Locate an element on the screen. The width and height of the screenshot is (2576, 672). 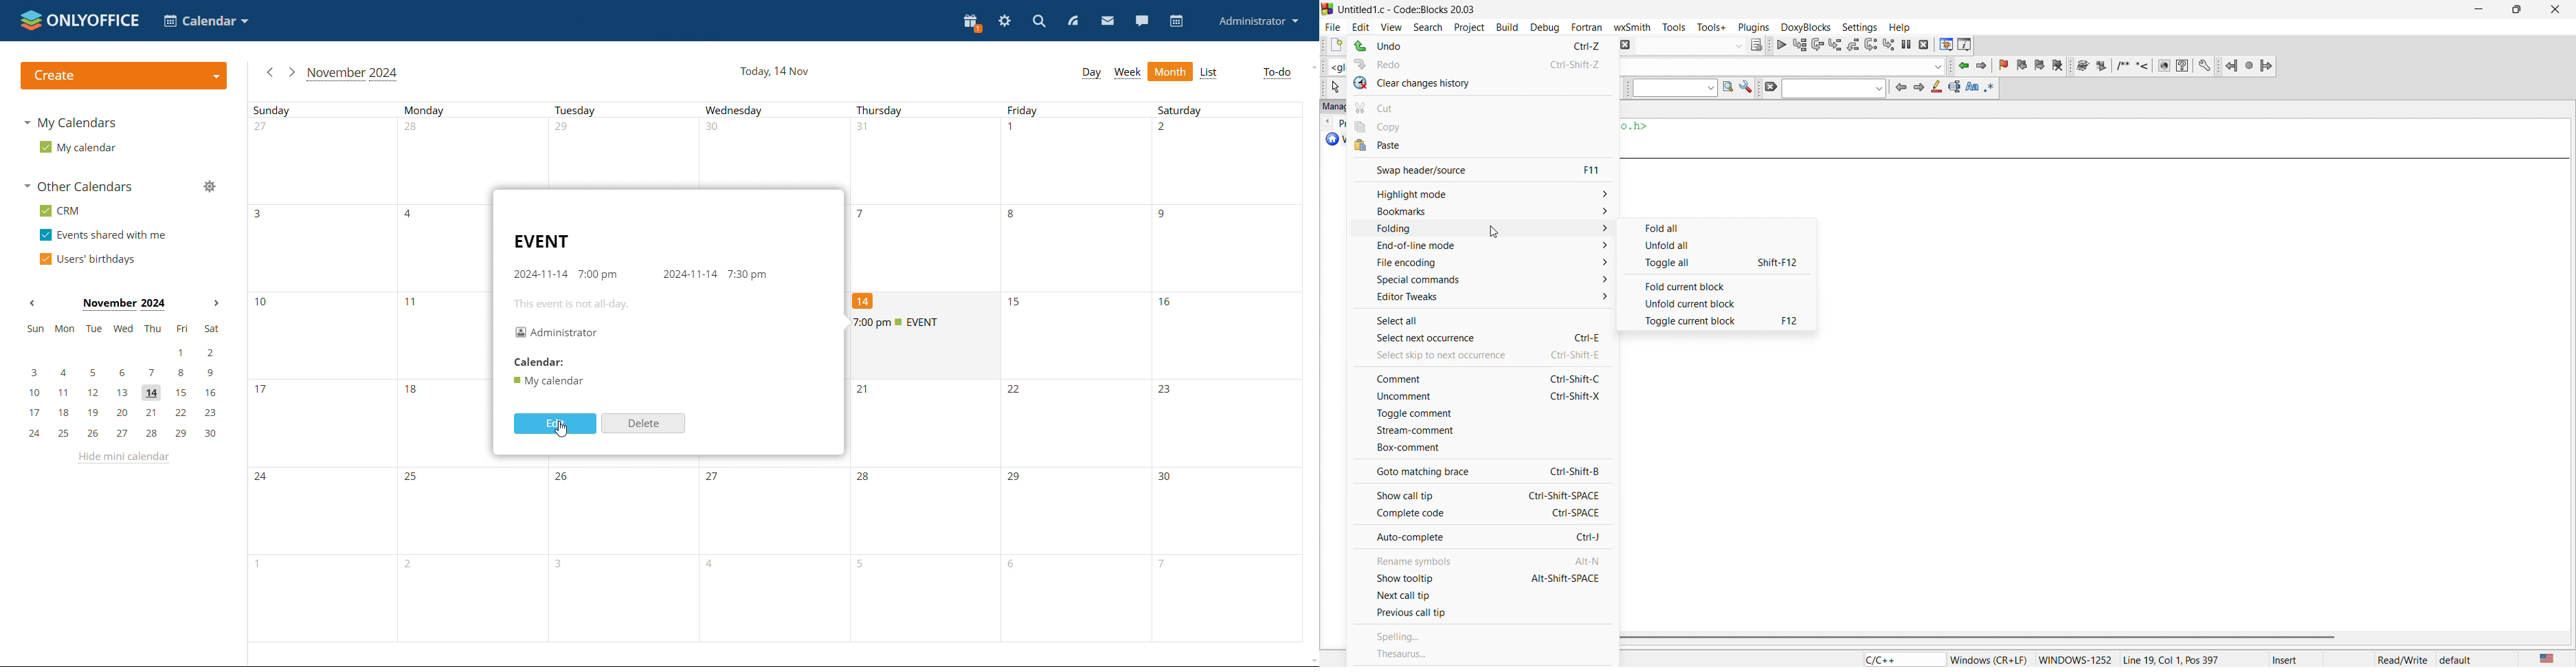
setting is located at coordinates (1857, 26).